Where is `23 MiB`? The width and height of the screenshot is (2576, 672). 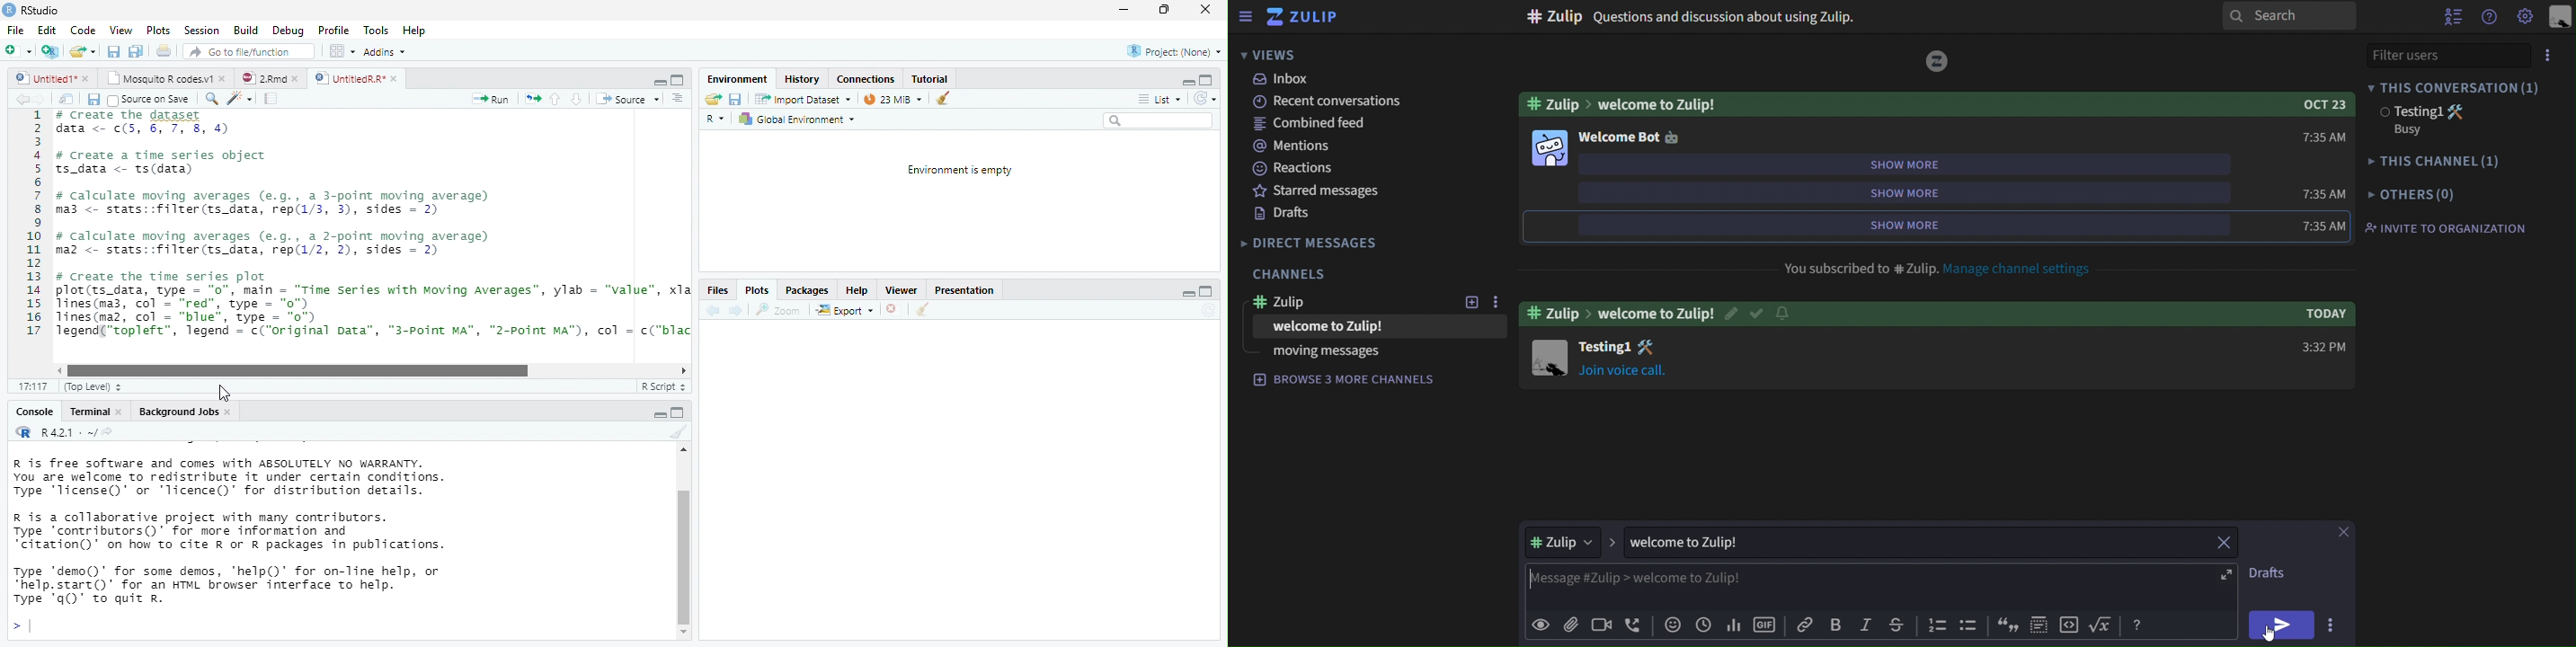
23 MiB is located at coordinates (892, 99).